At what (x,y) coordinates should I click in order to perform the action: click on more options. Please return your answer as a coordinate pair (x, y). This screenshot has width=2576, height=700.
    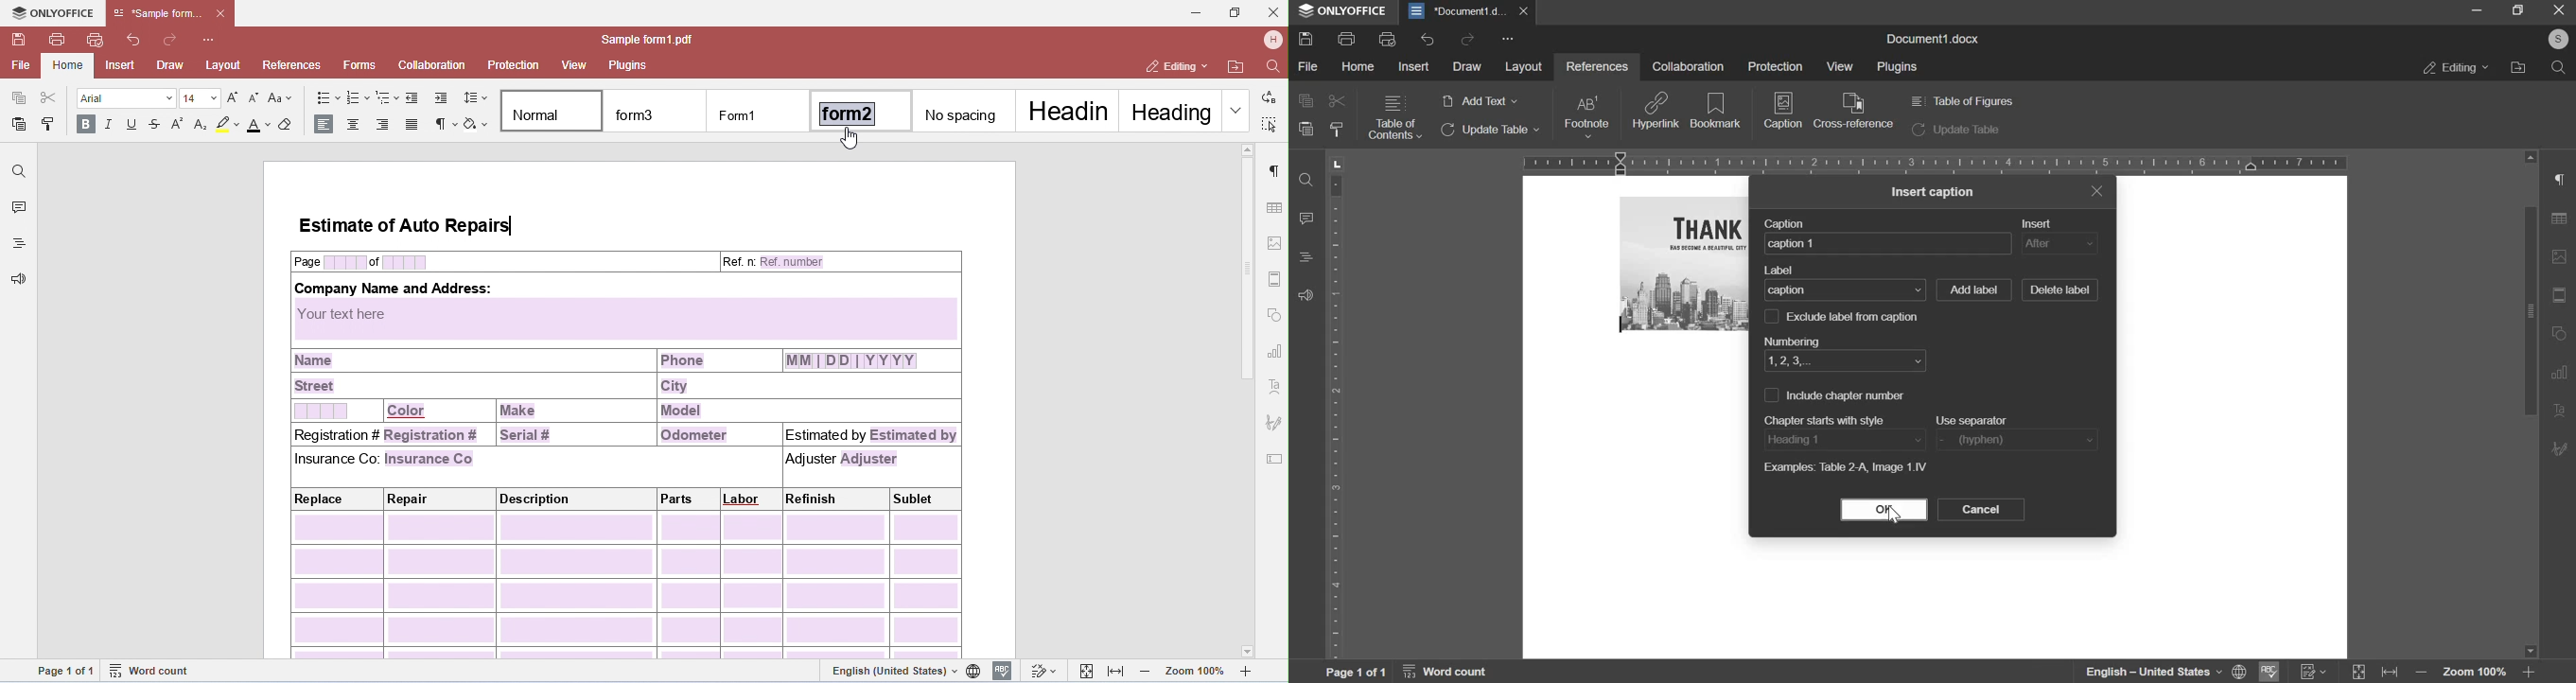
    Looking at the image, I should click on (1510, 40).